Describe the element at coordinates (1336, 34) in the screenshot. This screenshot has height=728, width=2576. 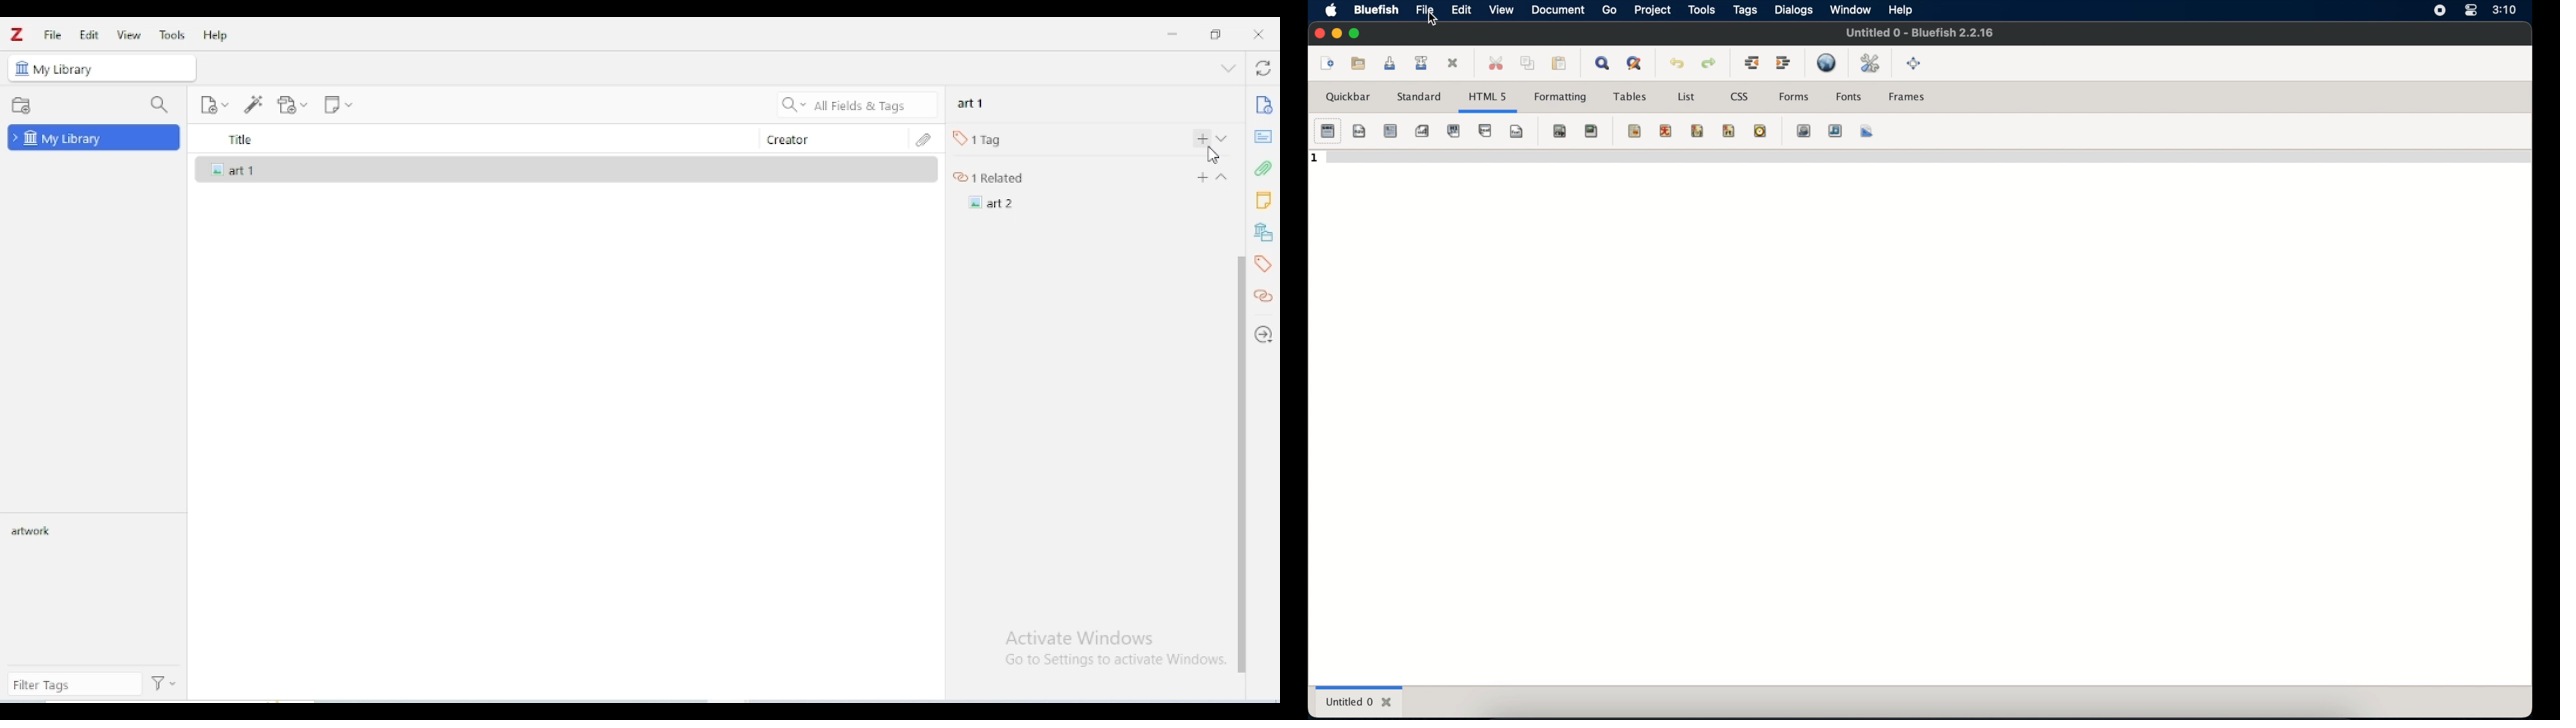
I see `minimize` at that location.